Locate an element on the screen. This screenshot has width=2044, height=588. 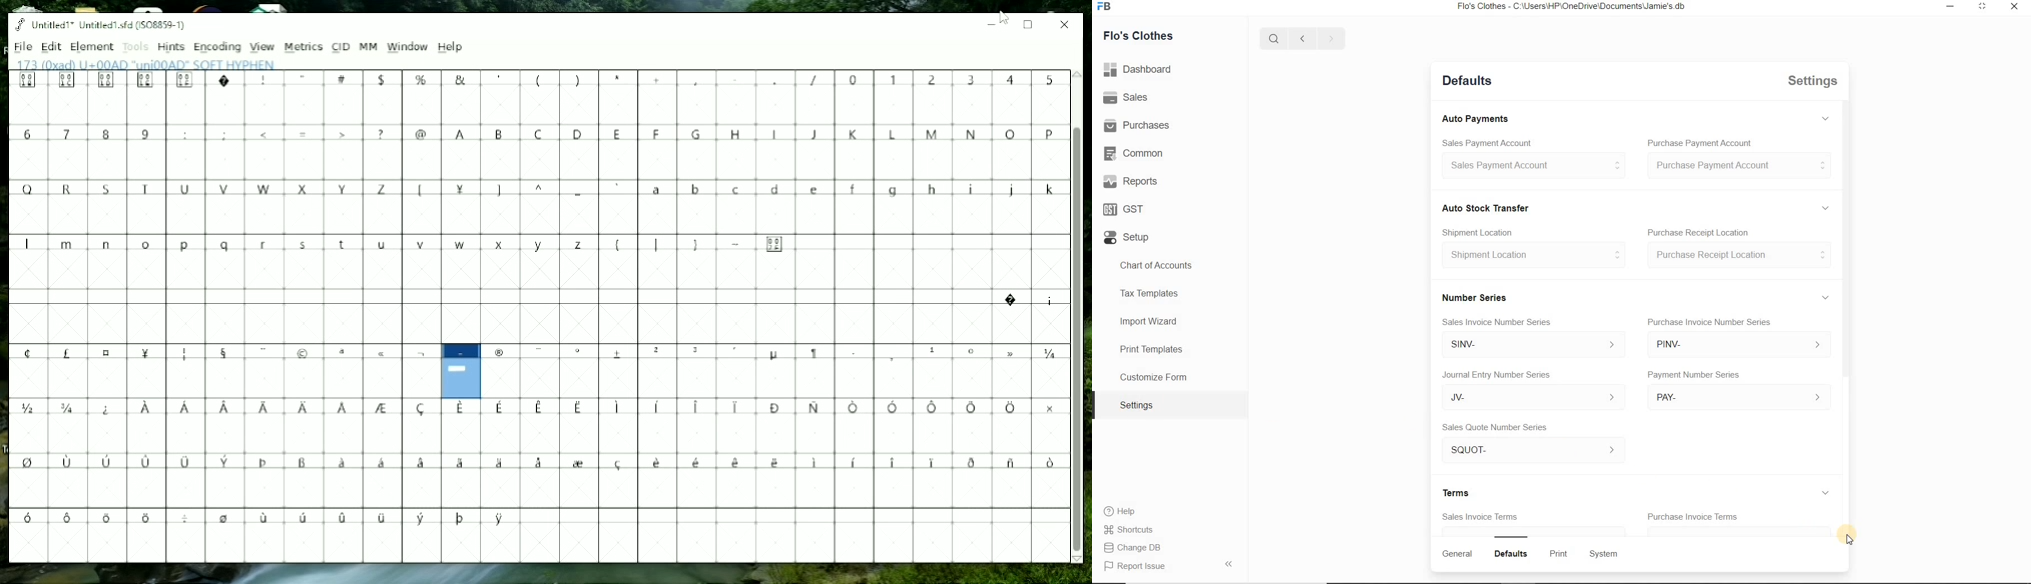
PINV is located at coordinates (1741, 346).